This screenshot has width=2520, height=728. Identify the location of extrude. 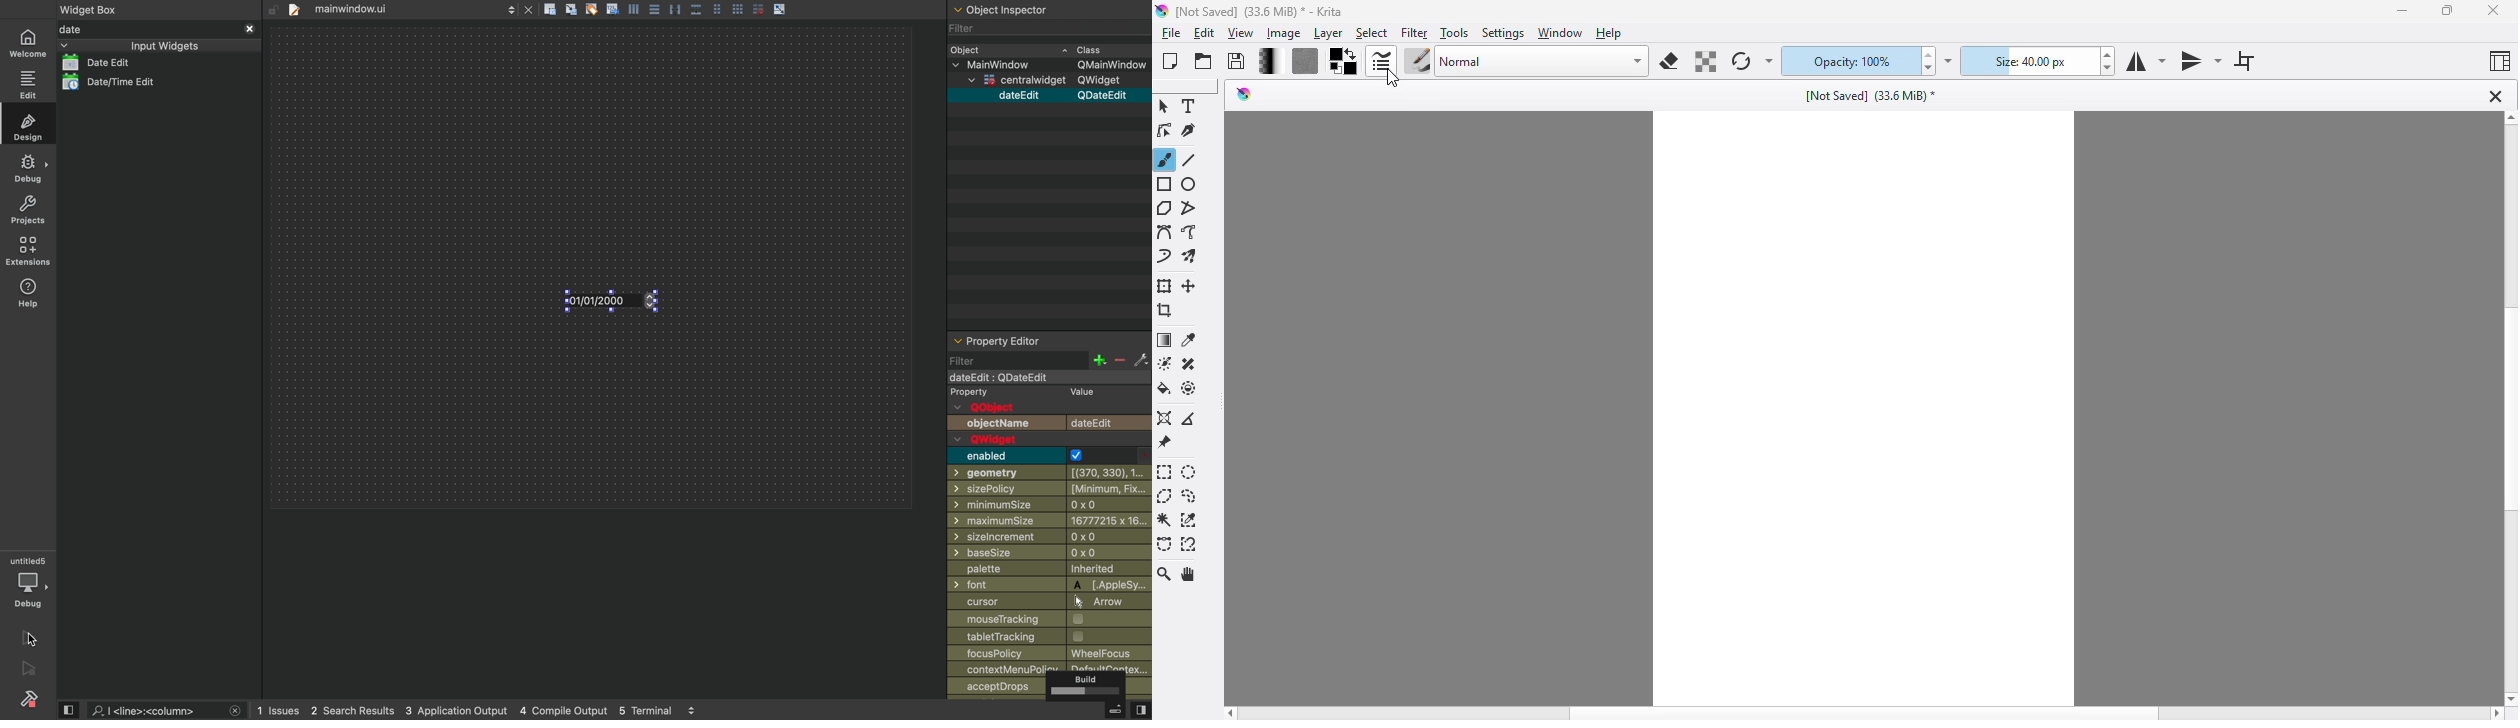
(1116, 710).